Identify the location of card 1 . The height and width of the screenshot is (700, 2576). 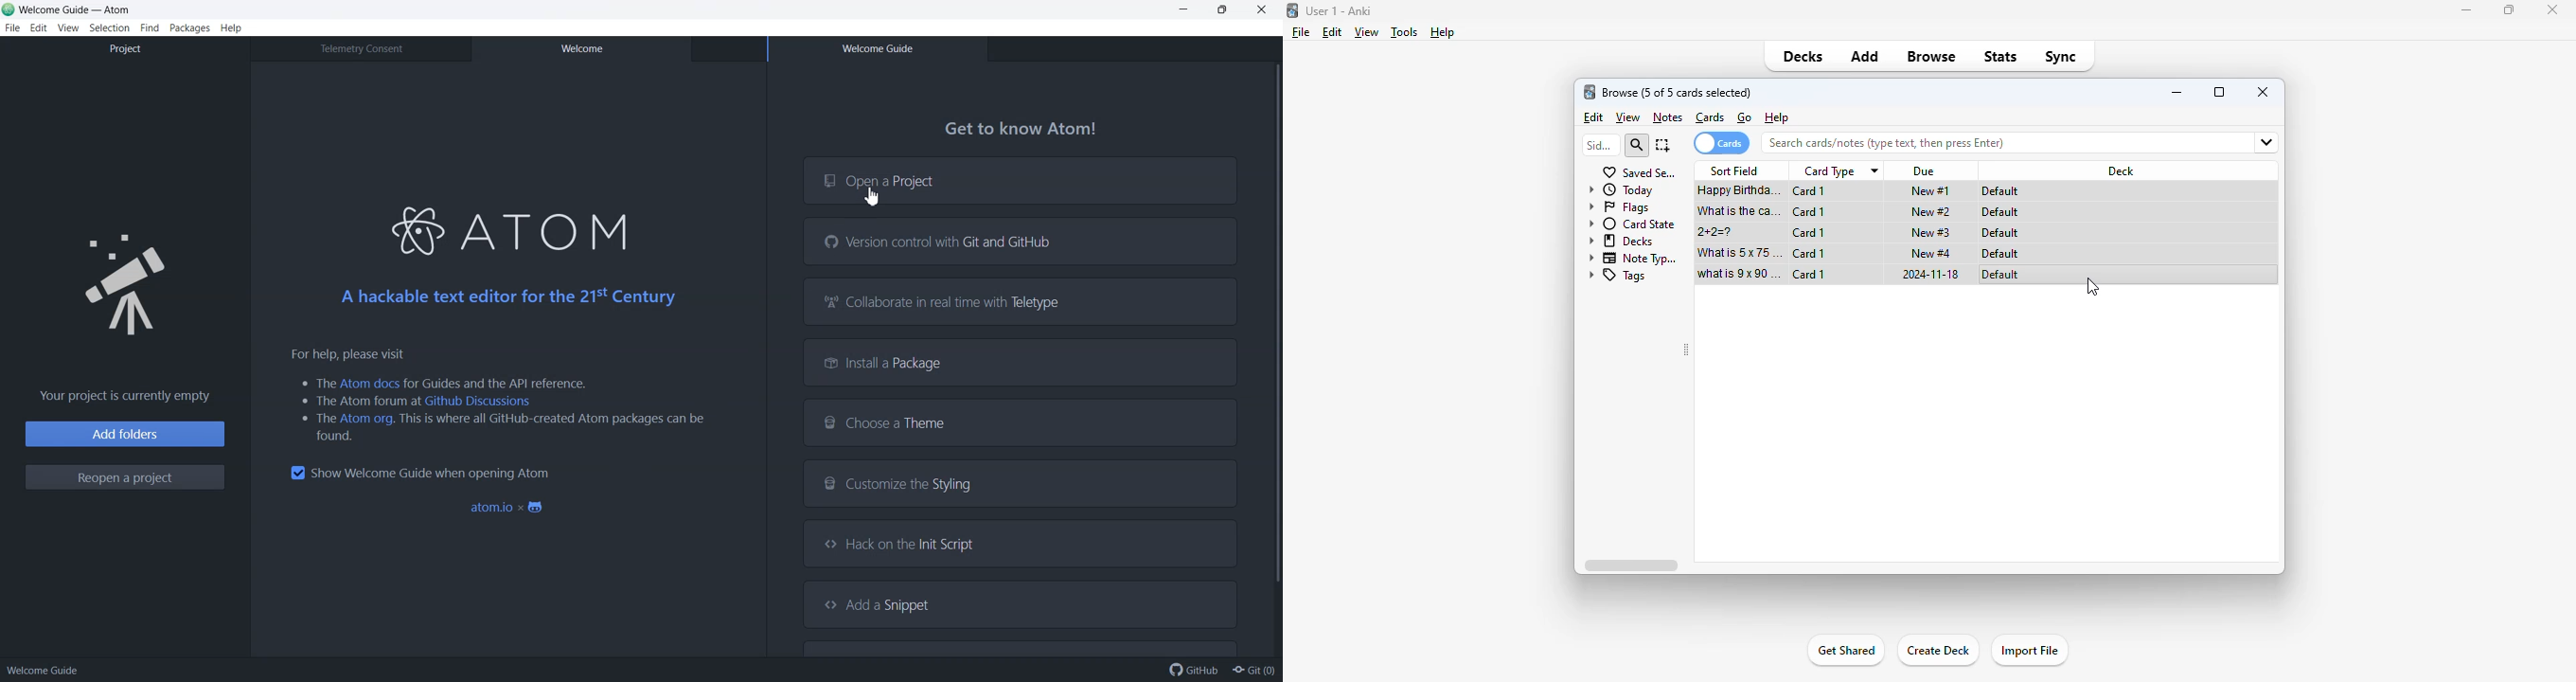
(1809, 274).